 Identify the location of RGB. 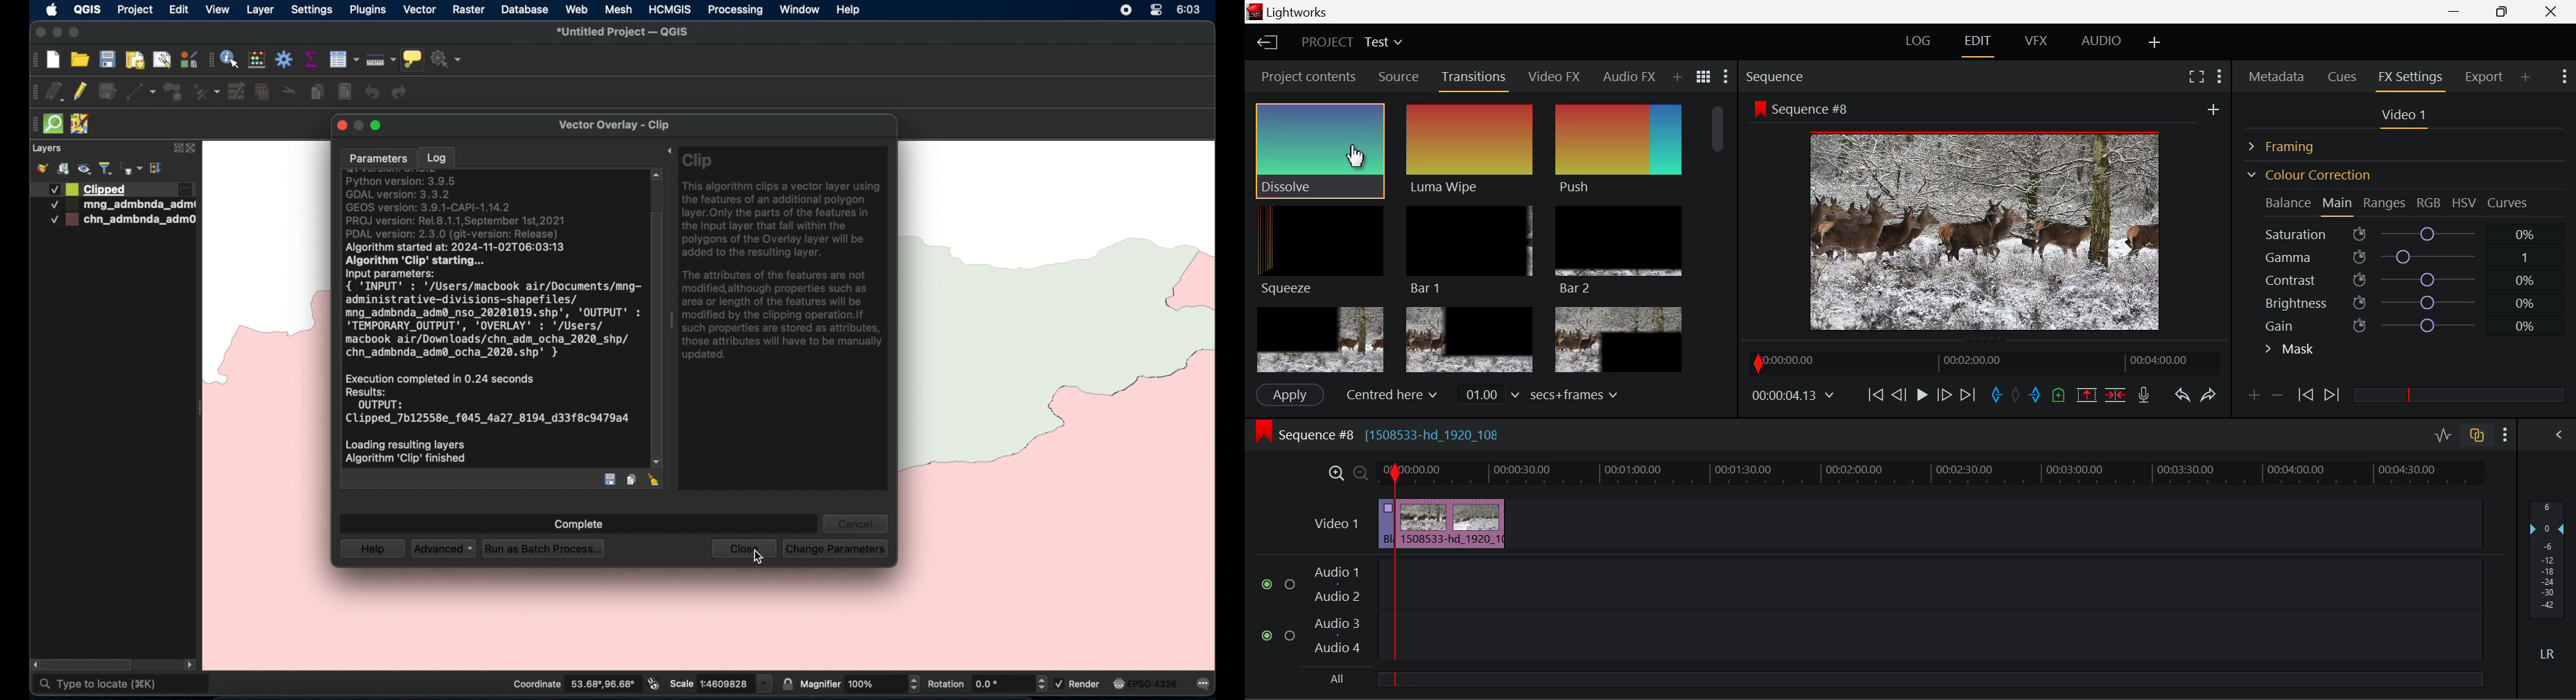
(2430, 204).